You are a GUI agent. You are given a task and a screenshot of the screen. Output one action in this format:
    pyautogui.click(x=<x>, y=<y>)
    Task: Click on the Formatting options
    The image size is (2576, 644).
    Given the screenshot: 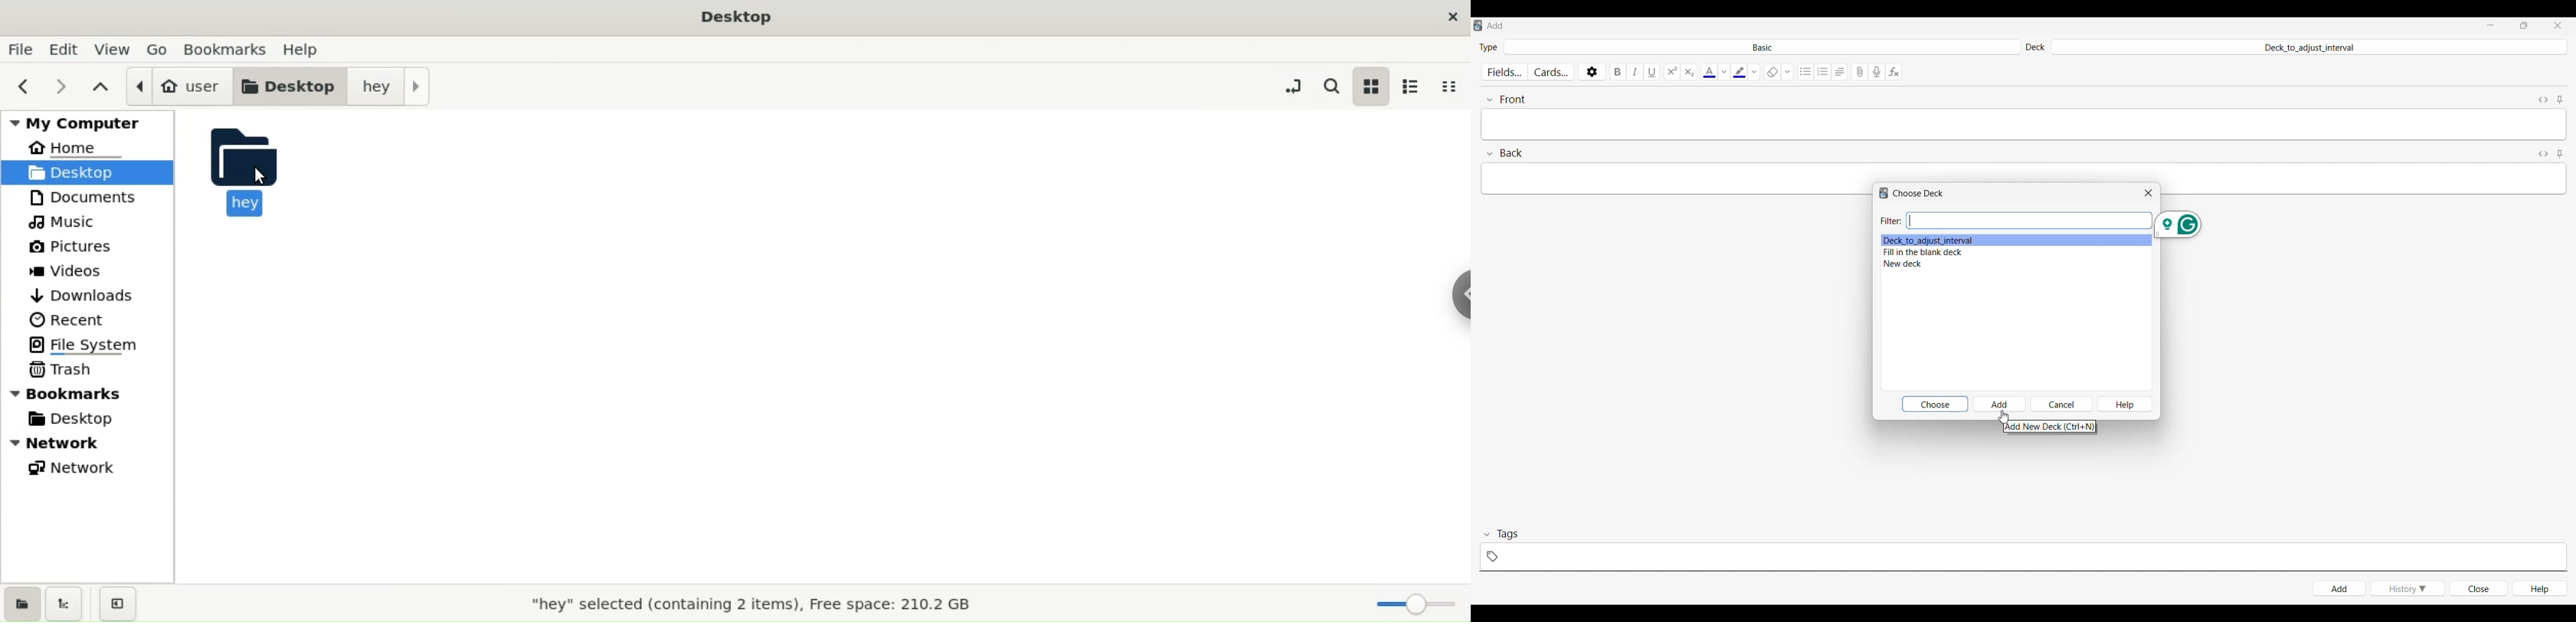 What is the action you would take?
    pyautogui.click(x=1787, y=71)
    